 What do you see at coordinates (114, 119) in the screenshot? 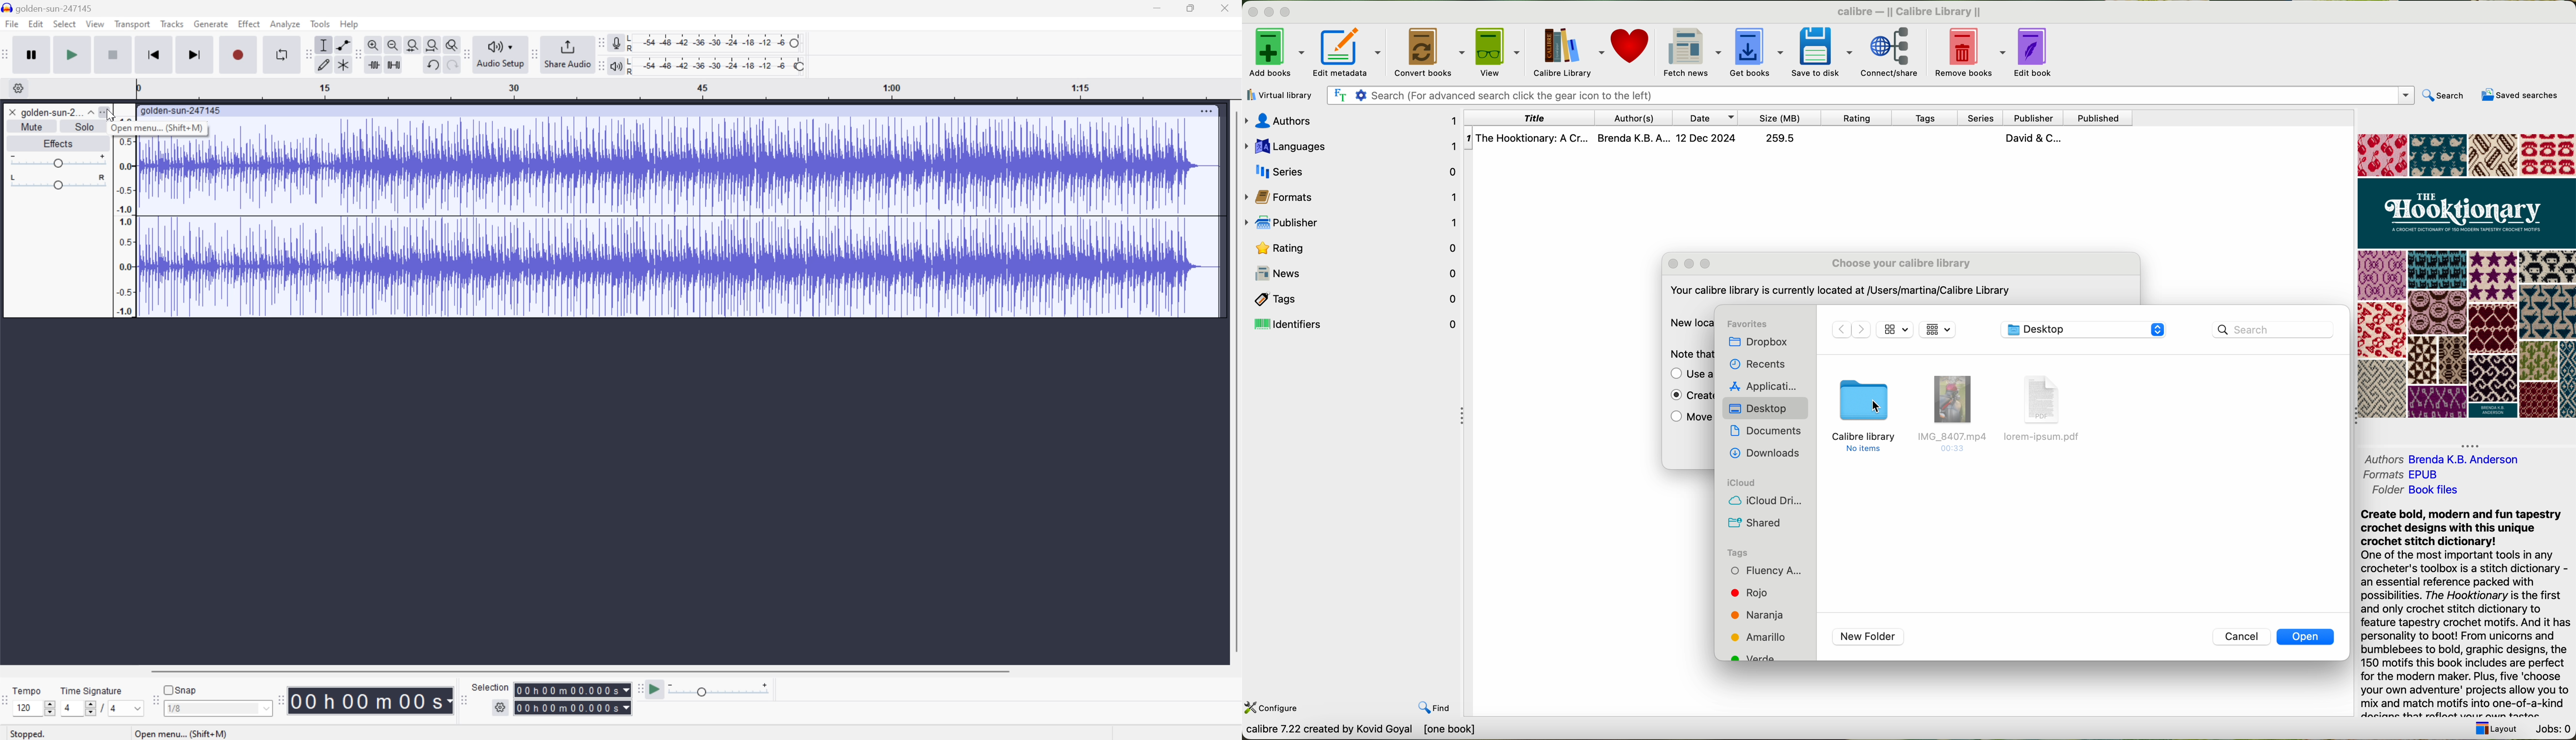
I see `cursor` at bounding box center [114, 119].